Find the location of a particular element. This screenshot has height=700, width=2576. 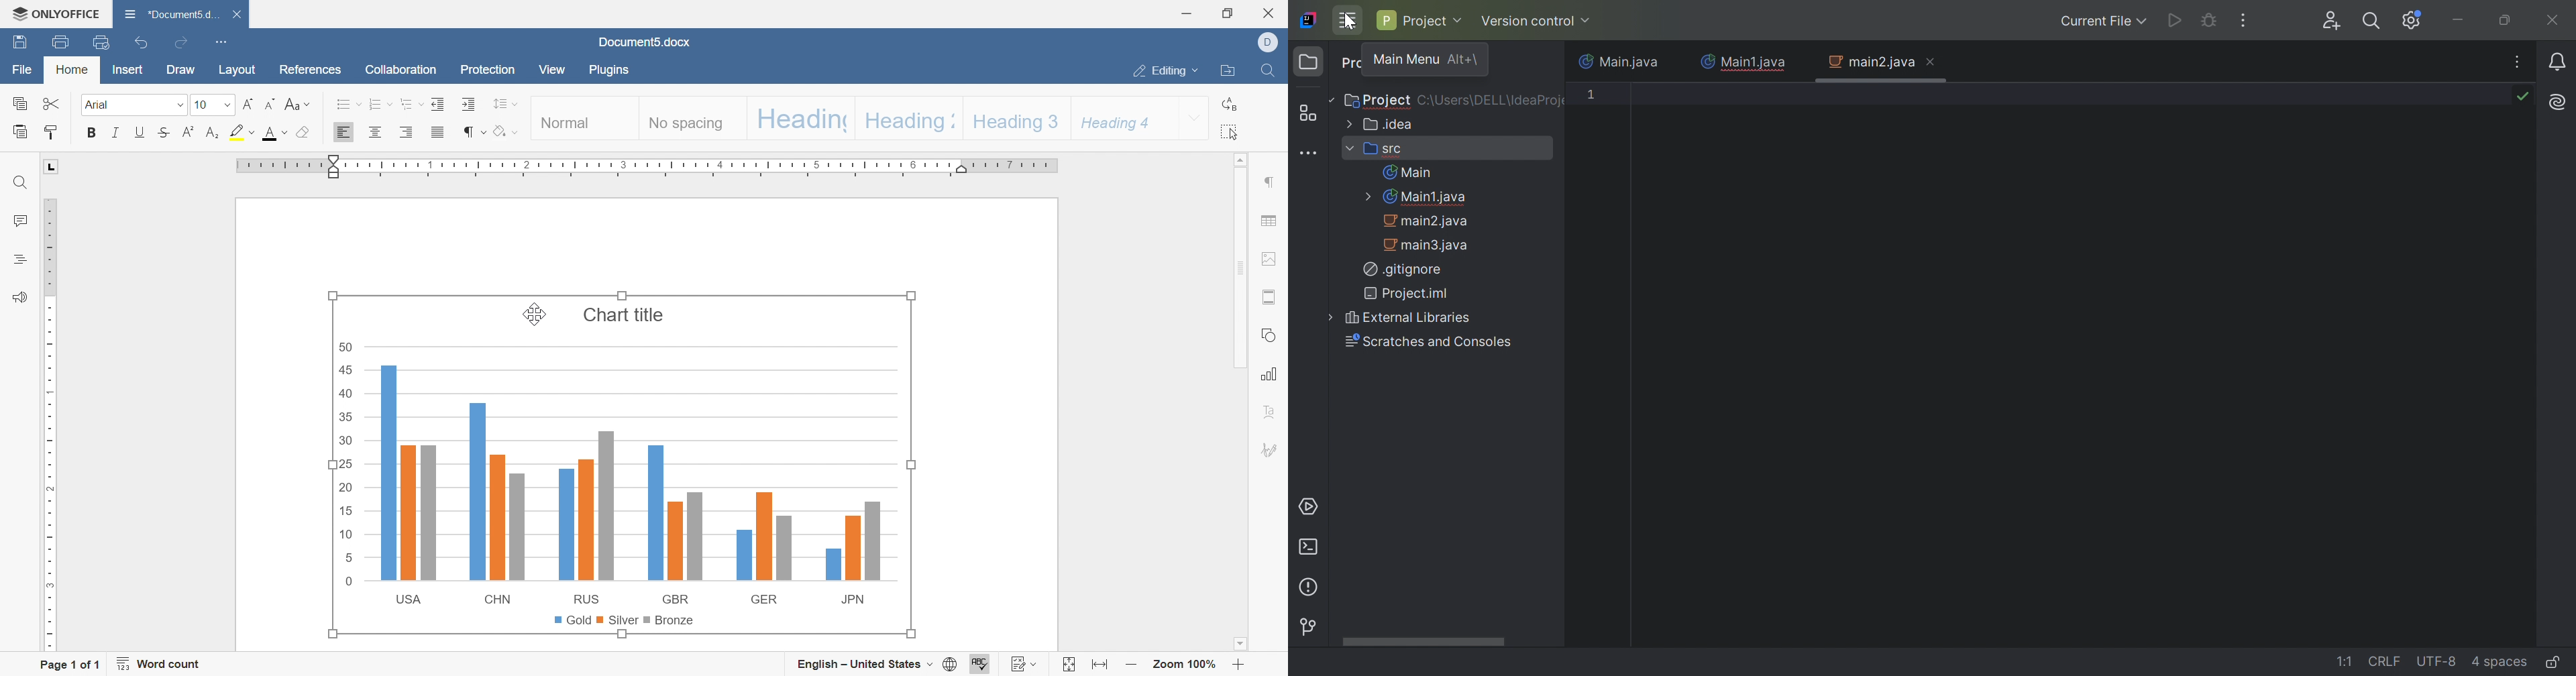

feedback & support is located at coordinates (21, 298).